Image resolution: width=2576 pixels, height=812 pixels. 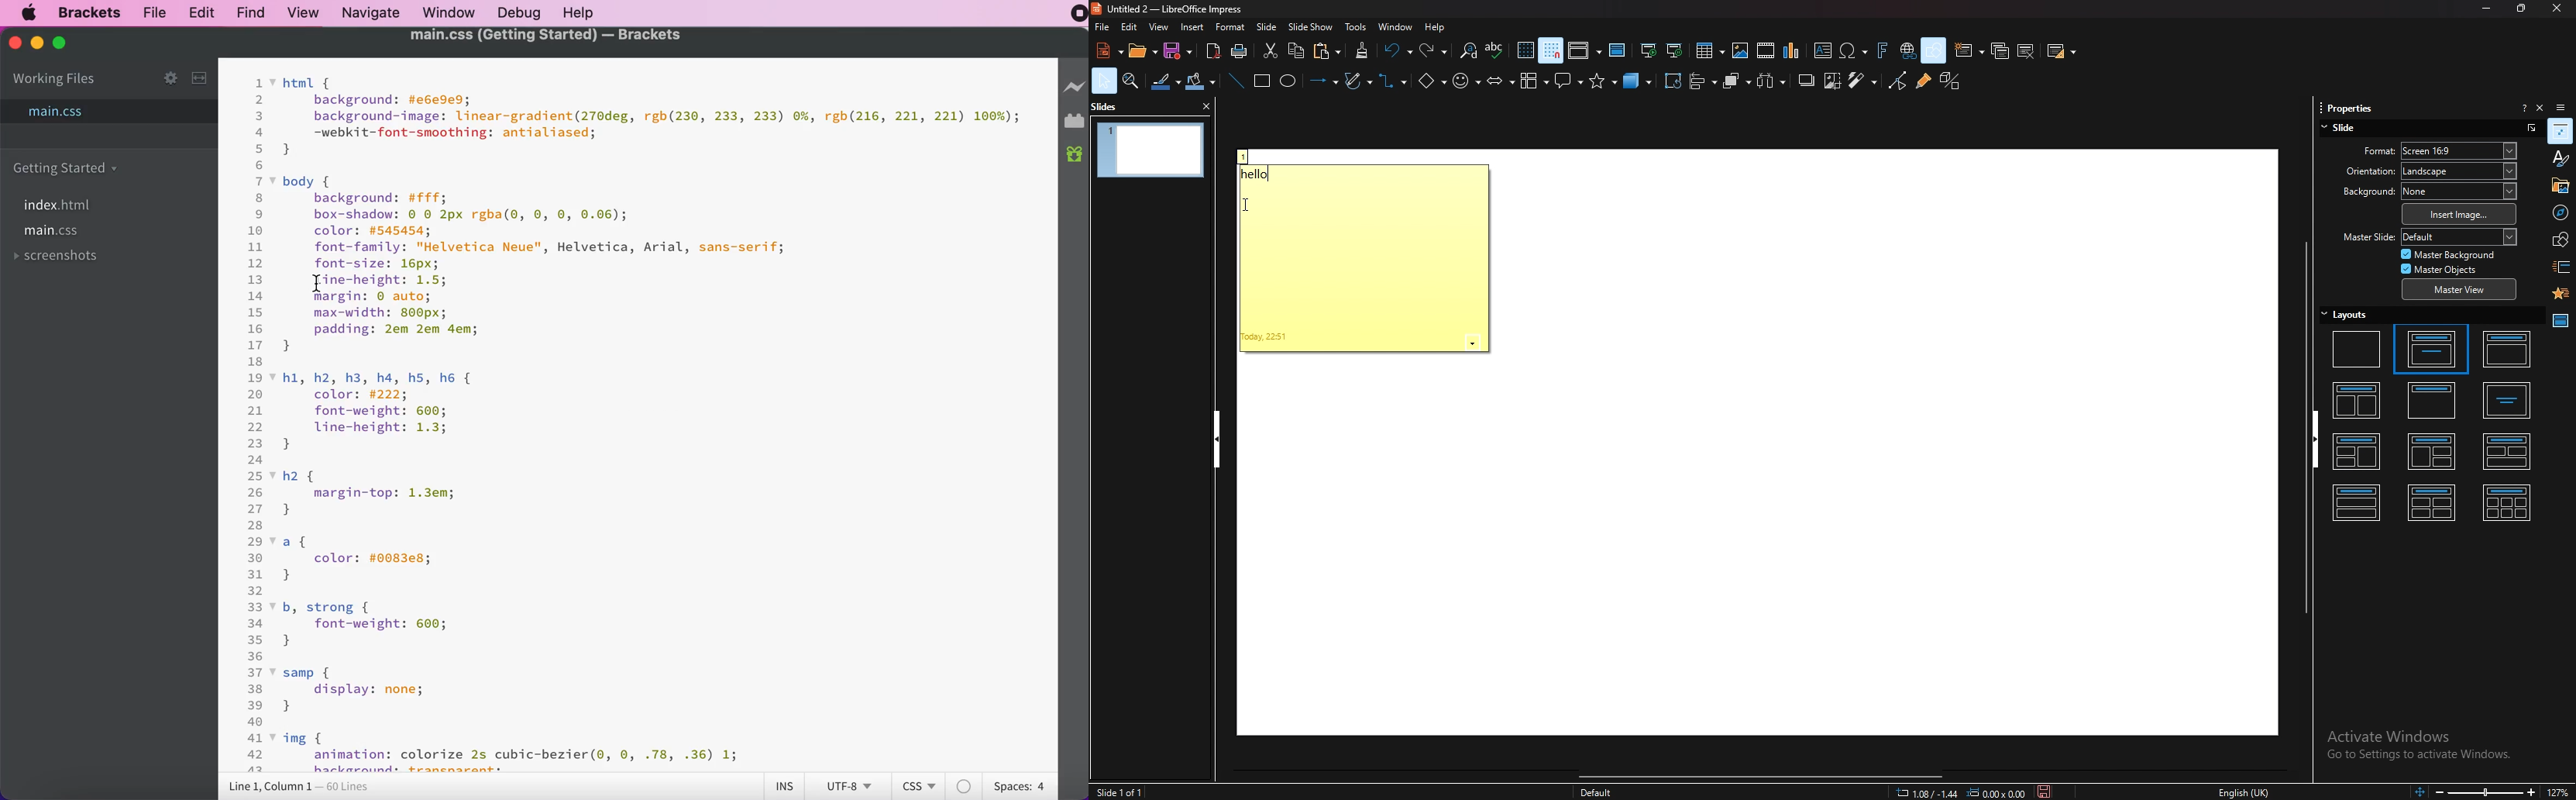 What do you see at coordinates (2045, 792) in the screenshot?
I see `click to save last change` at bounding box center [2045, 792].